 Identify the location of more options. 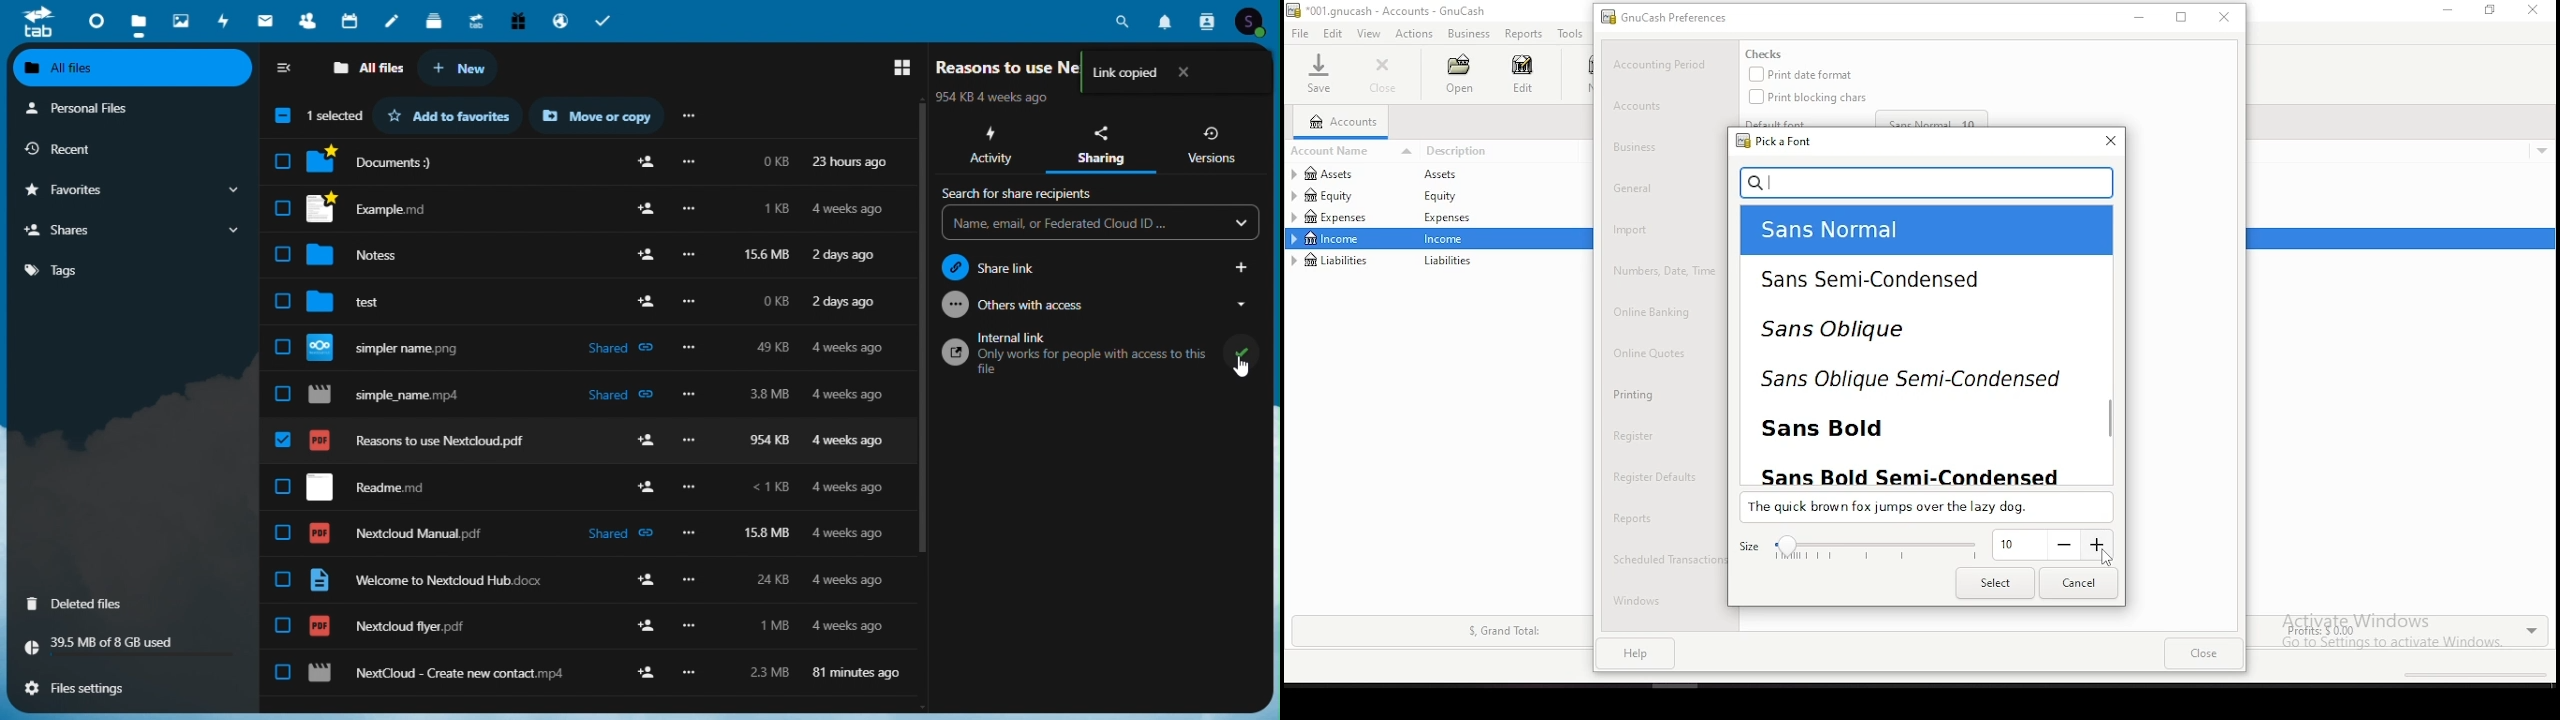
(692, 628).